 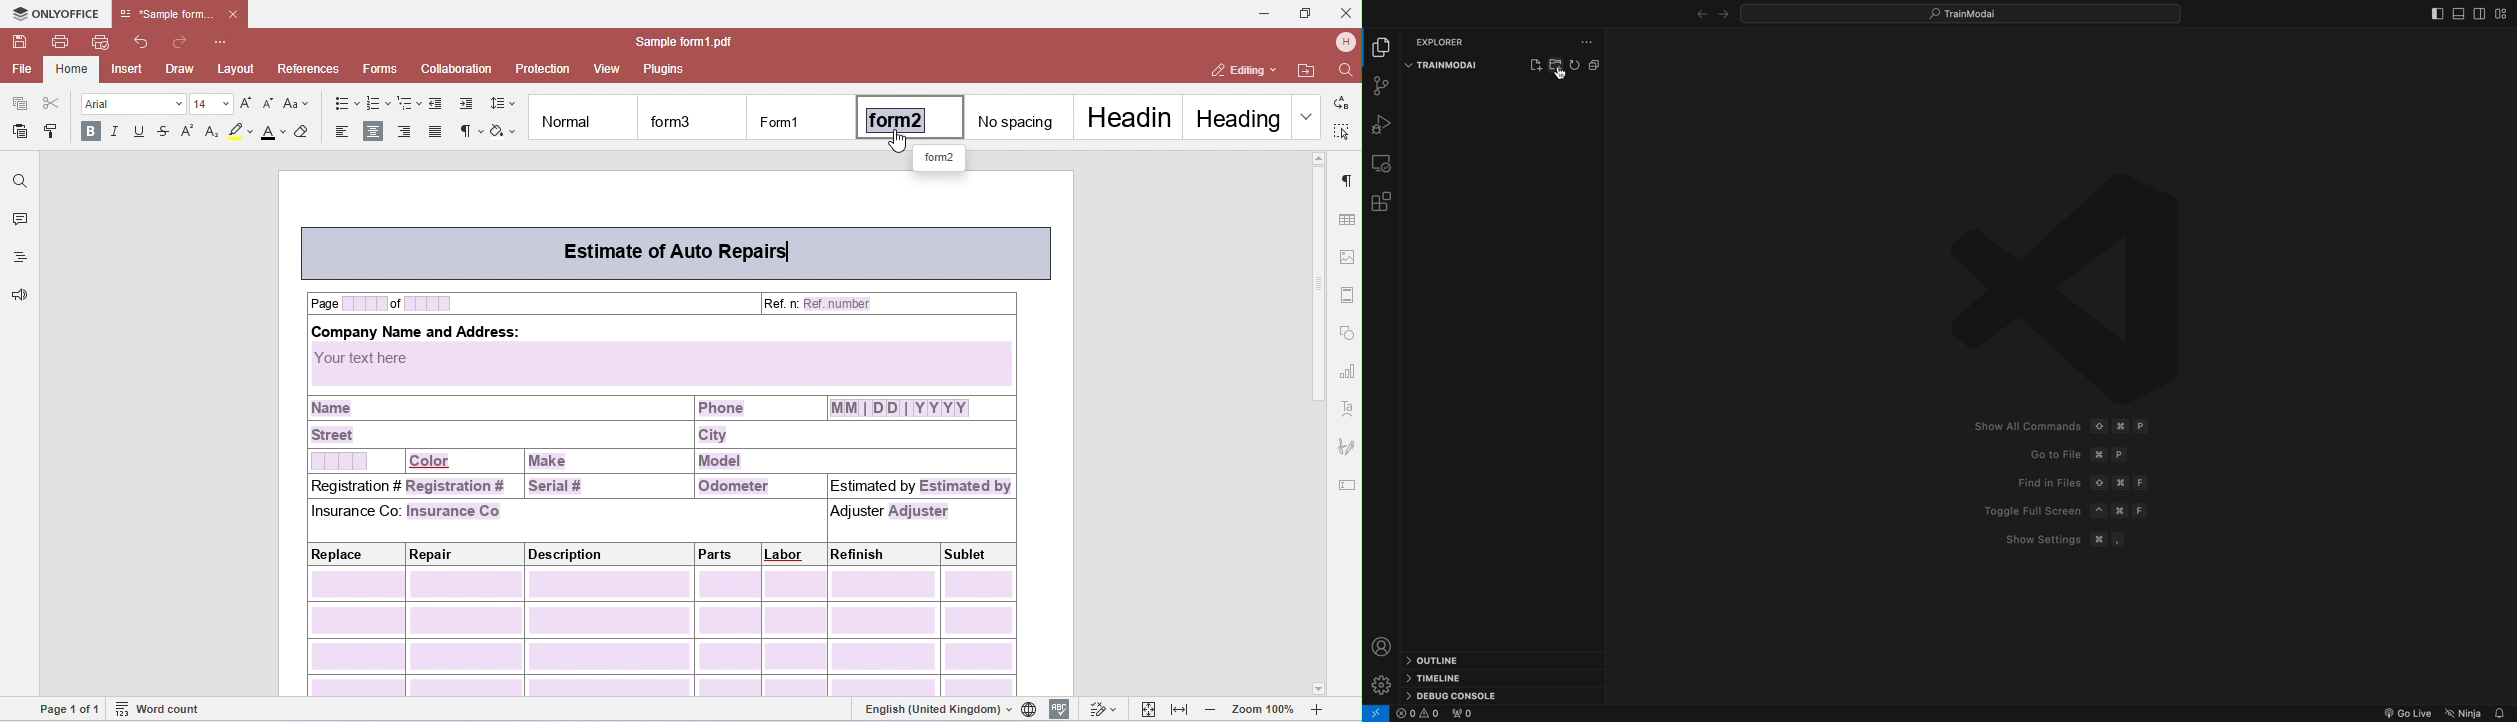 What do you see at coordinates (2078, 483) in the screenshot?
I see `Find in files` at bounding box center [2078, 483].